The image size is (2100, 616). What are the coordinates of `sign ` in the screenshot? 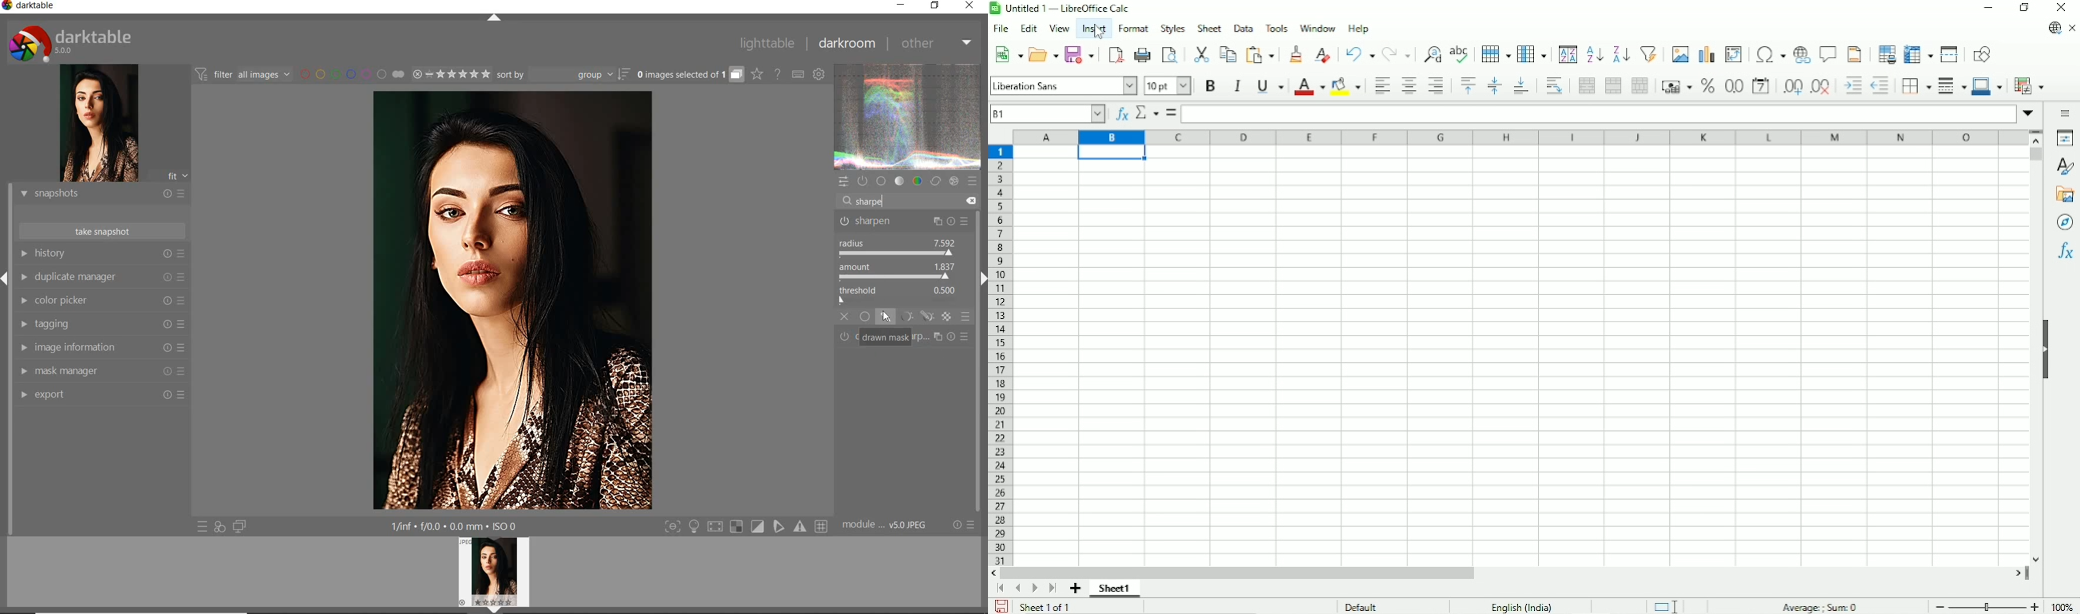 It's located at (737, 528).